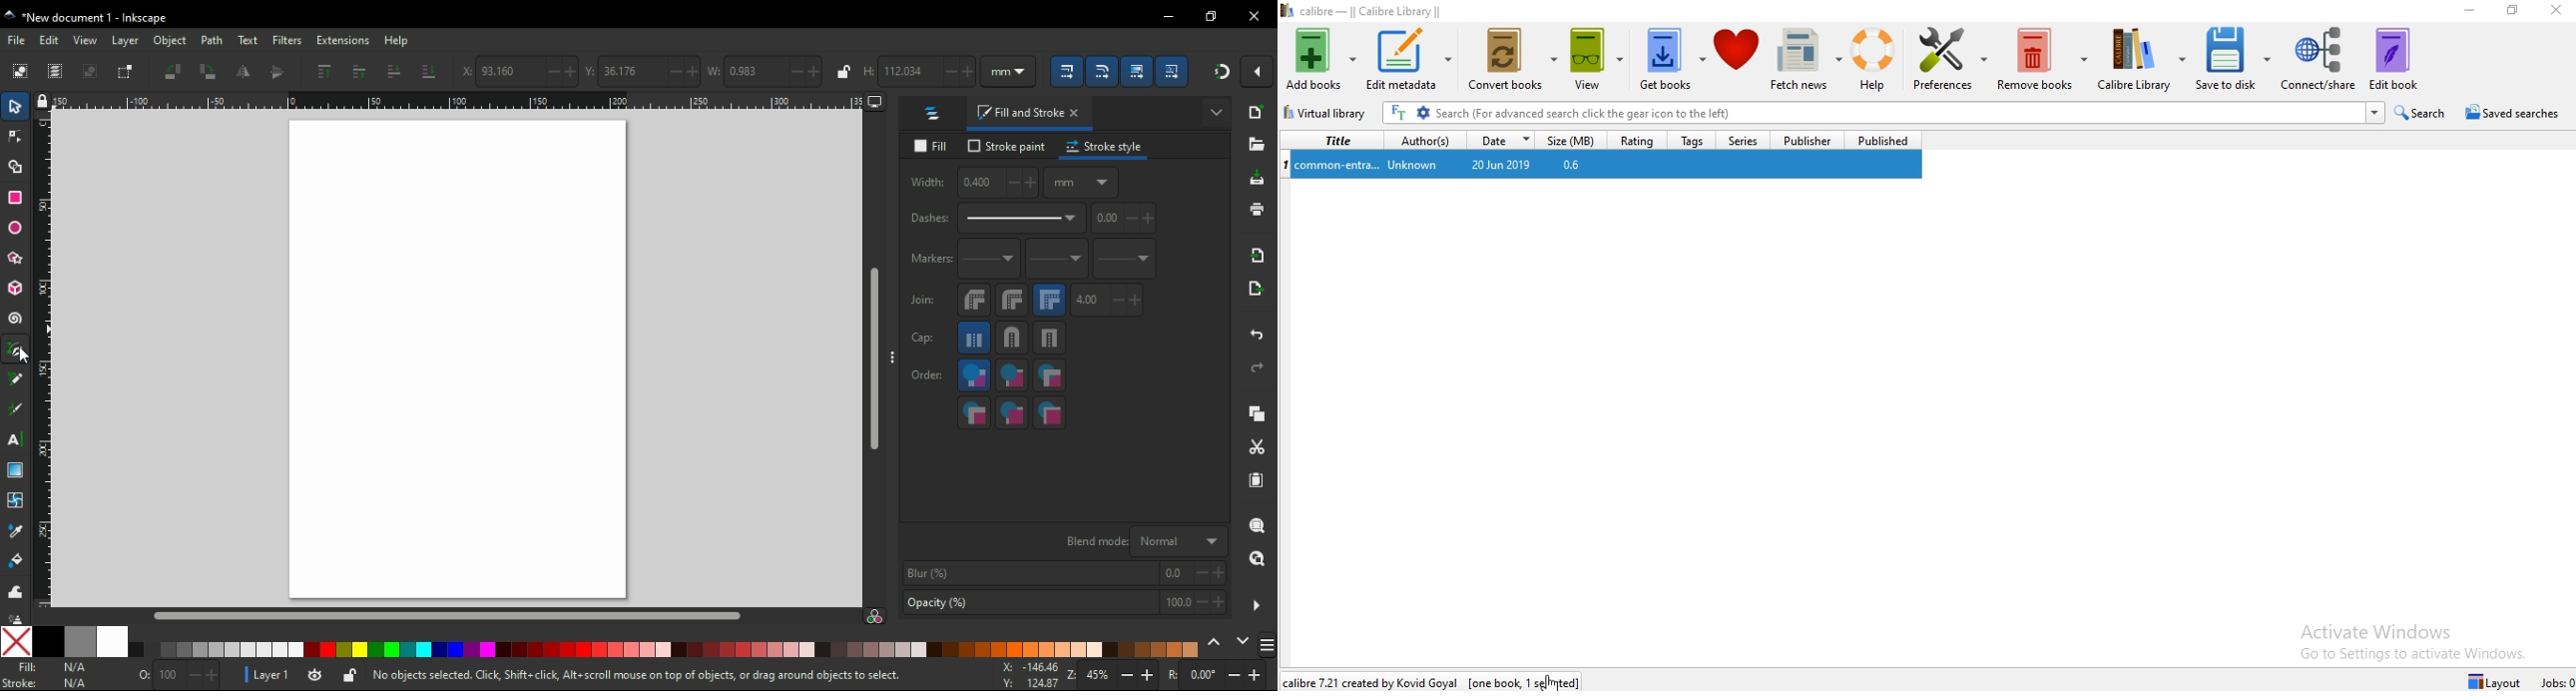 This screenshot has width=2576, height=700. I want to click on color tone pallete, so click(598, 648).